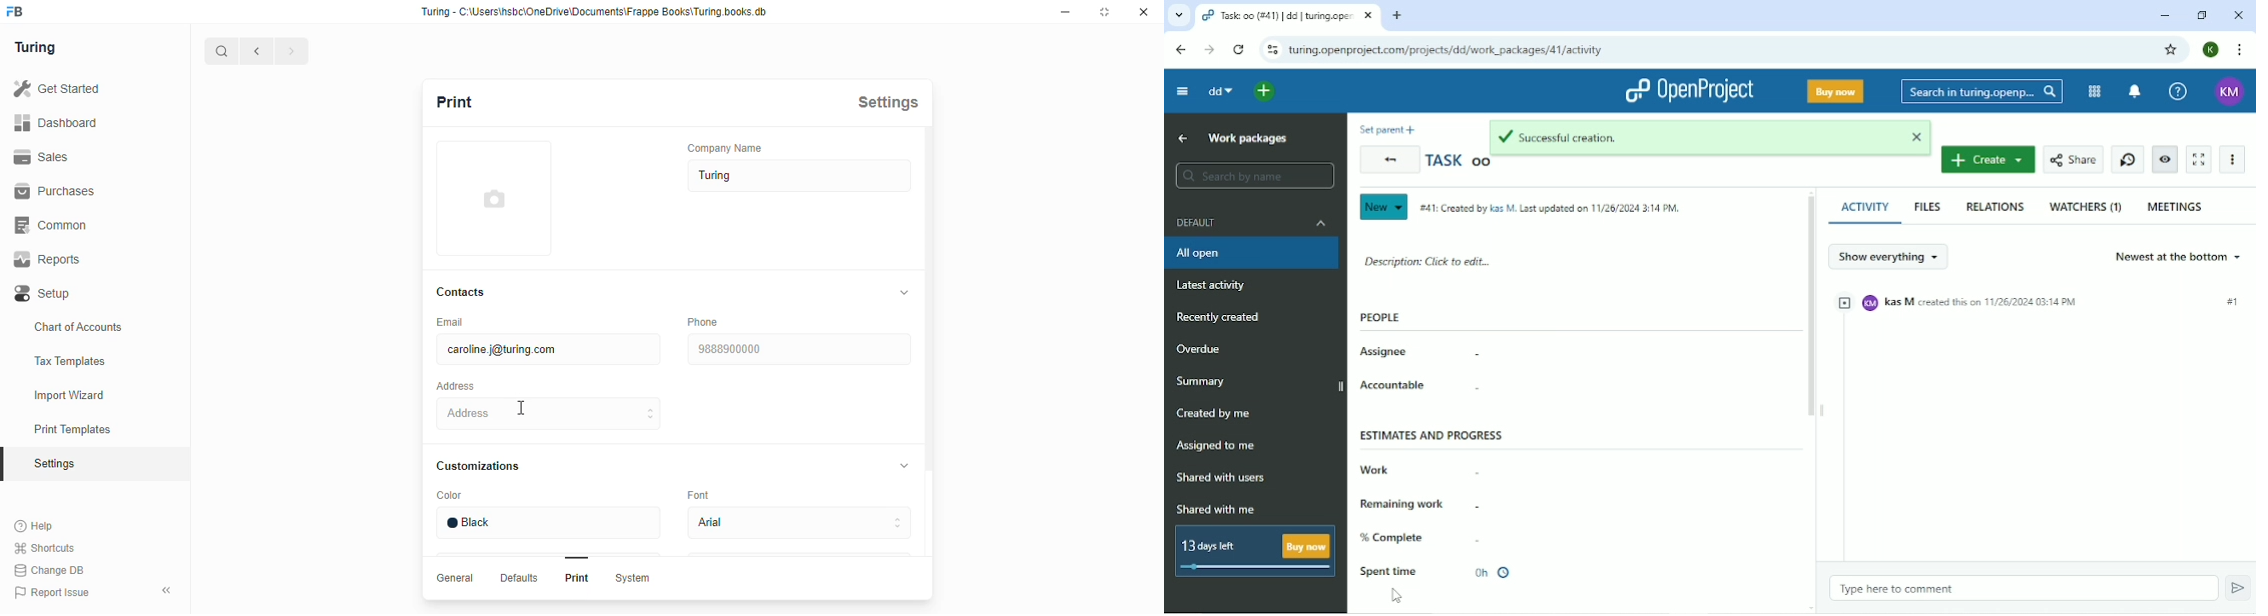 This screenshot has width=2268, height=616. I want to click on New, so click(1384, 207).